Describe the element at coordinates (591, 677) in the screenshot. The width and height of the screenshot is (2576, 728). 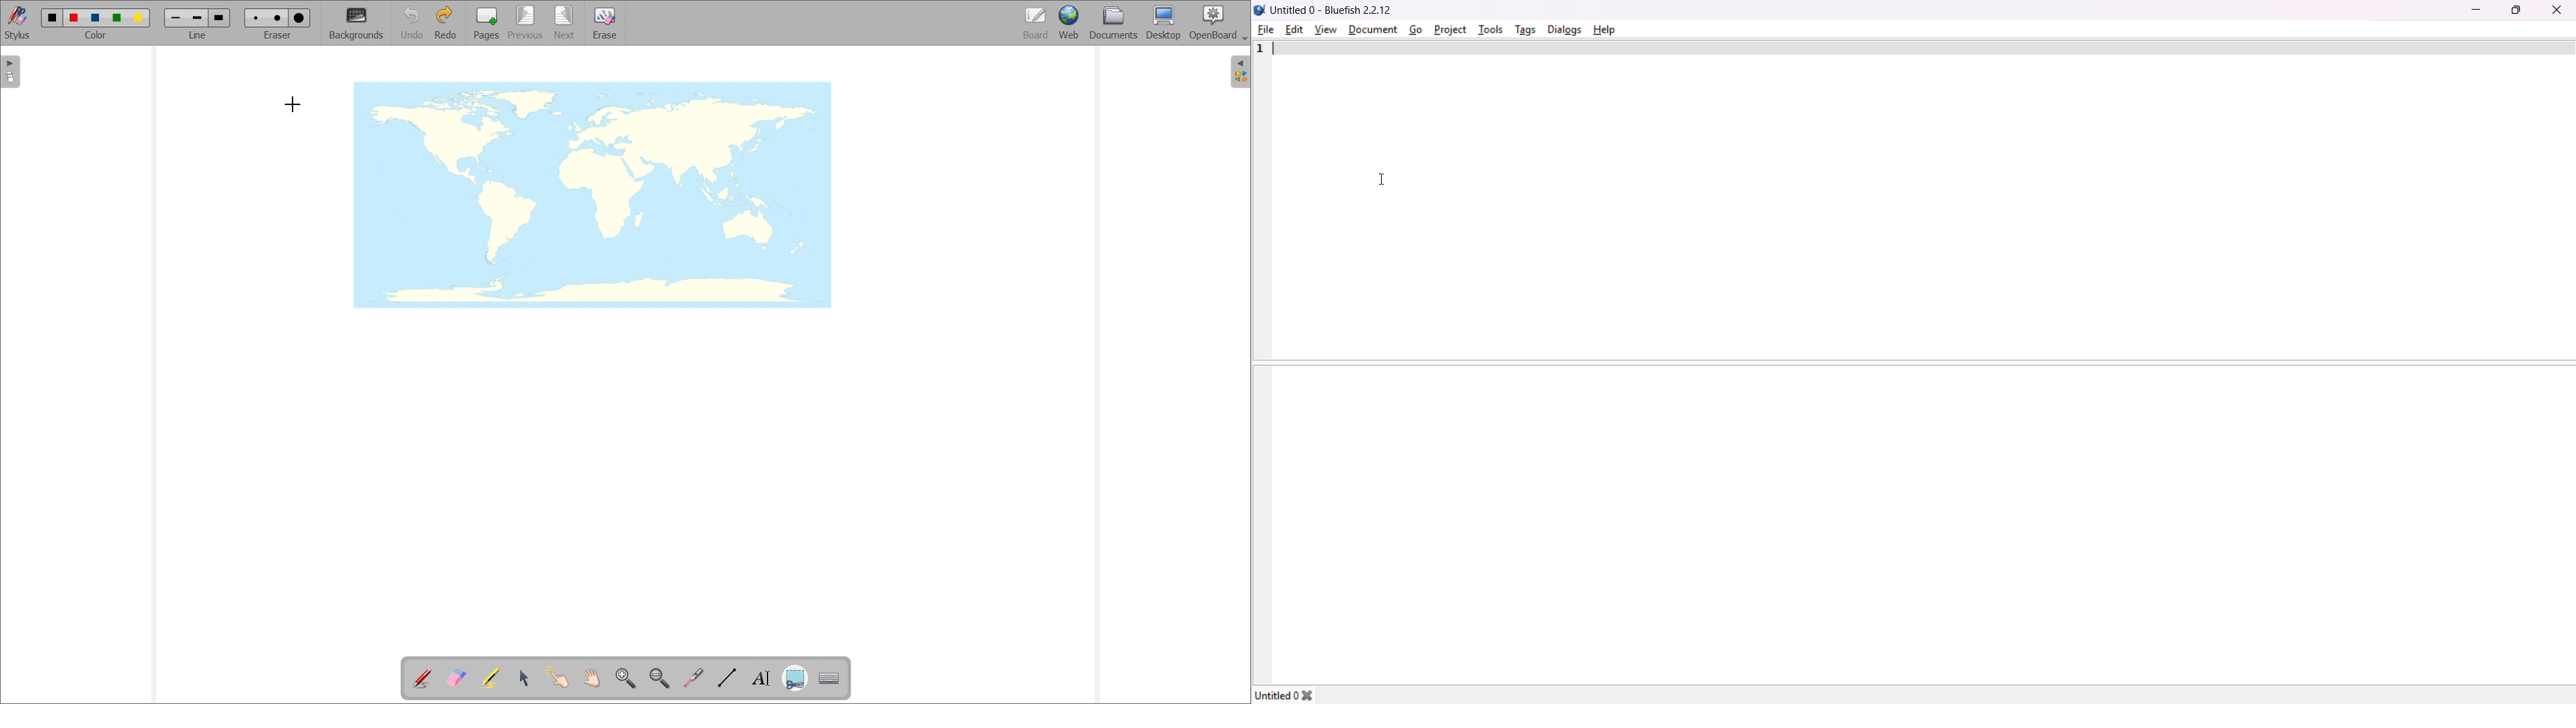
I see `scroll page` at that location.